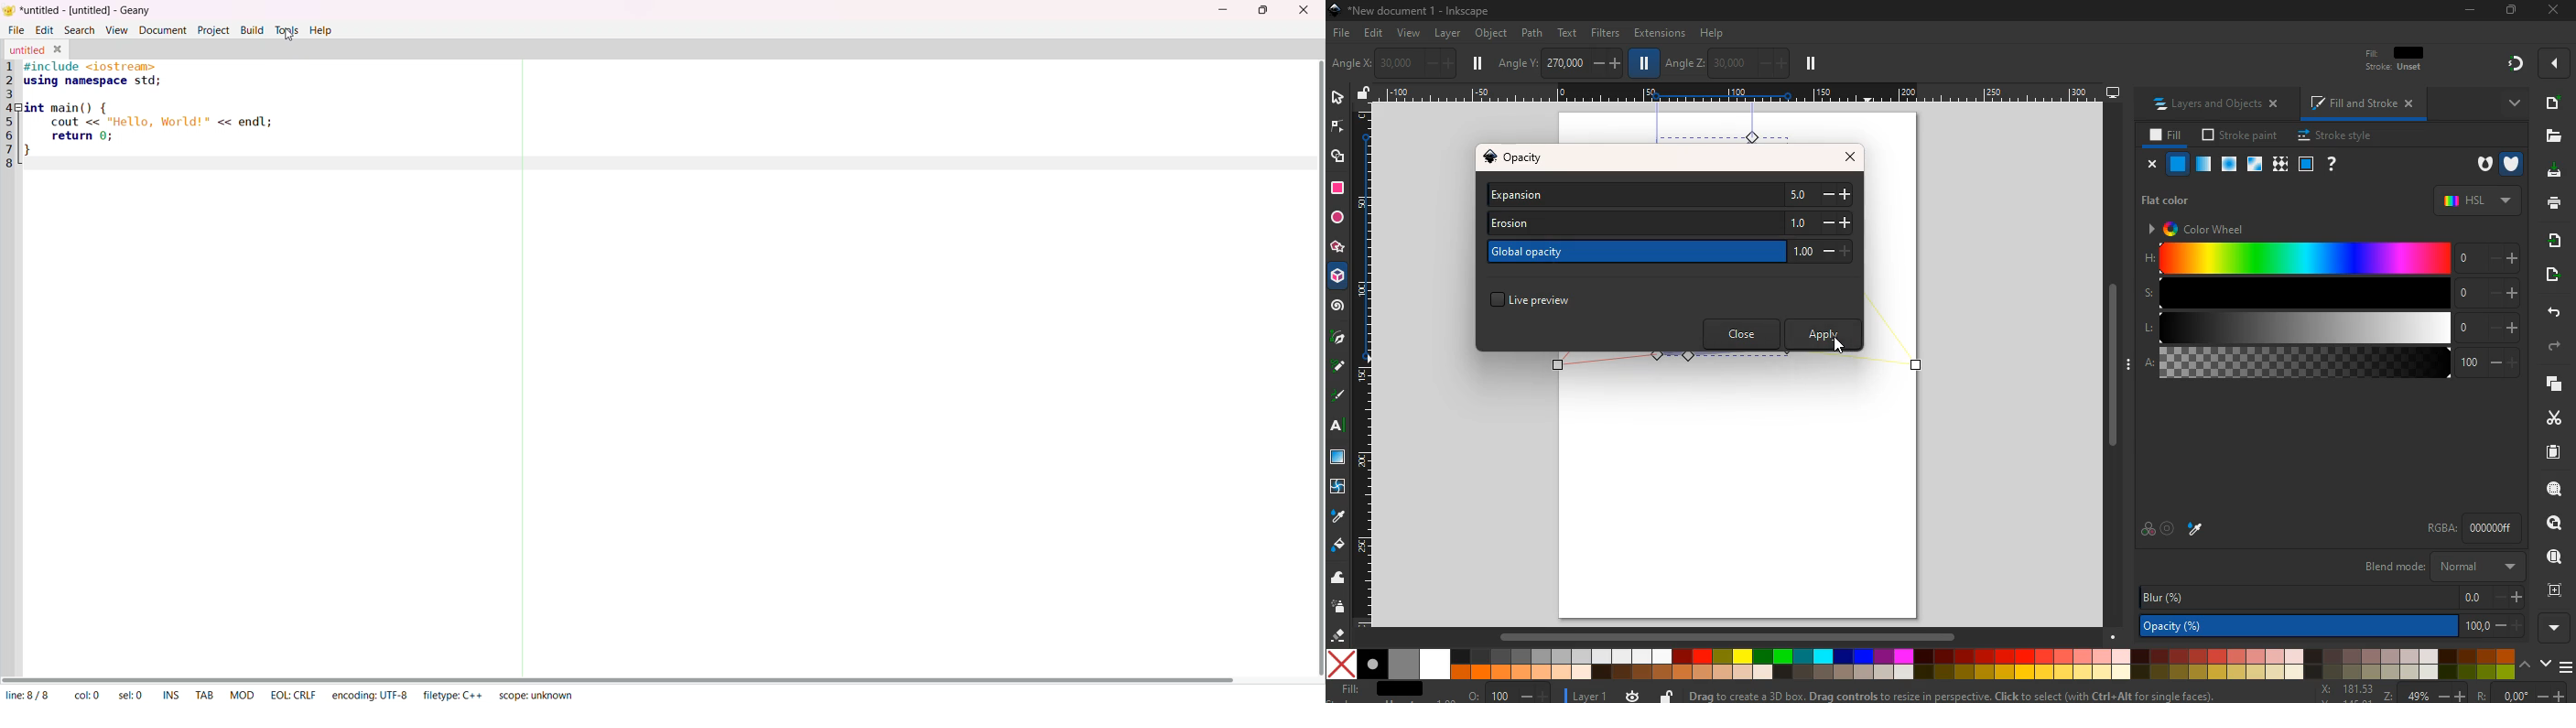 This screenshot has height=728, width=2576. What do you see at coordinates (1340, 579) in the screenshot?
I see `wave` at bounding box center [1340, 579].